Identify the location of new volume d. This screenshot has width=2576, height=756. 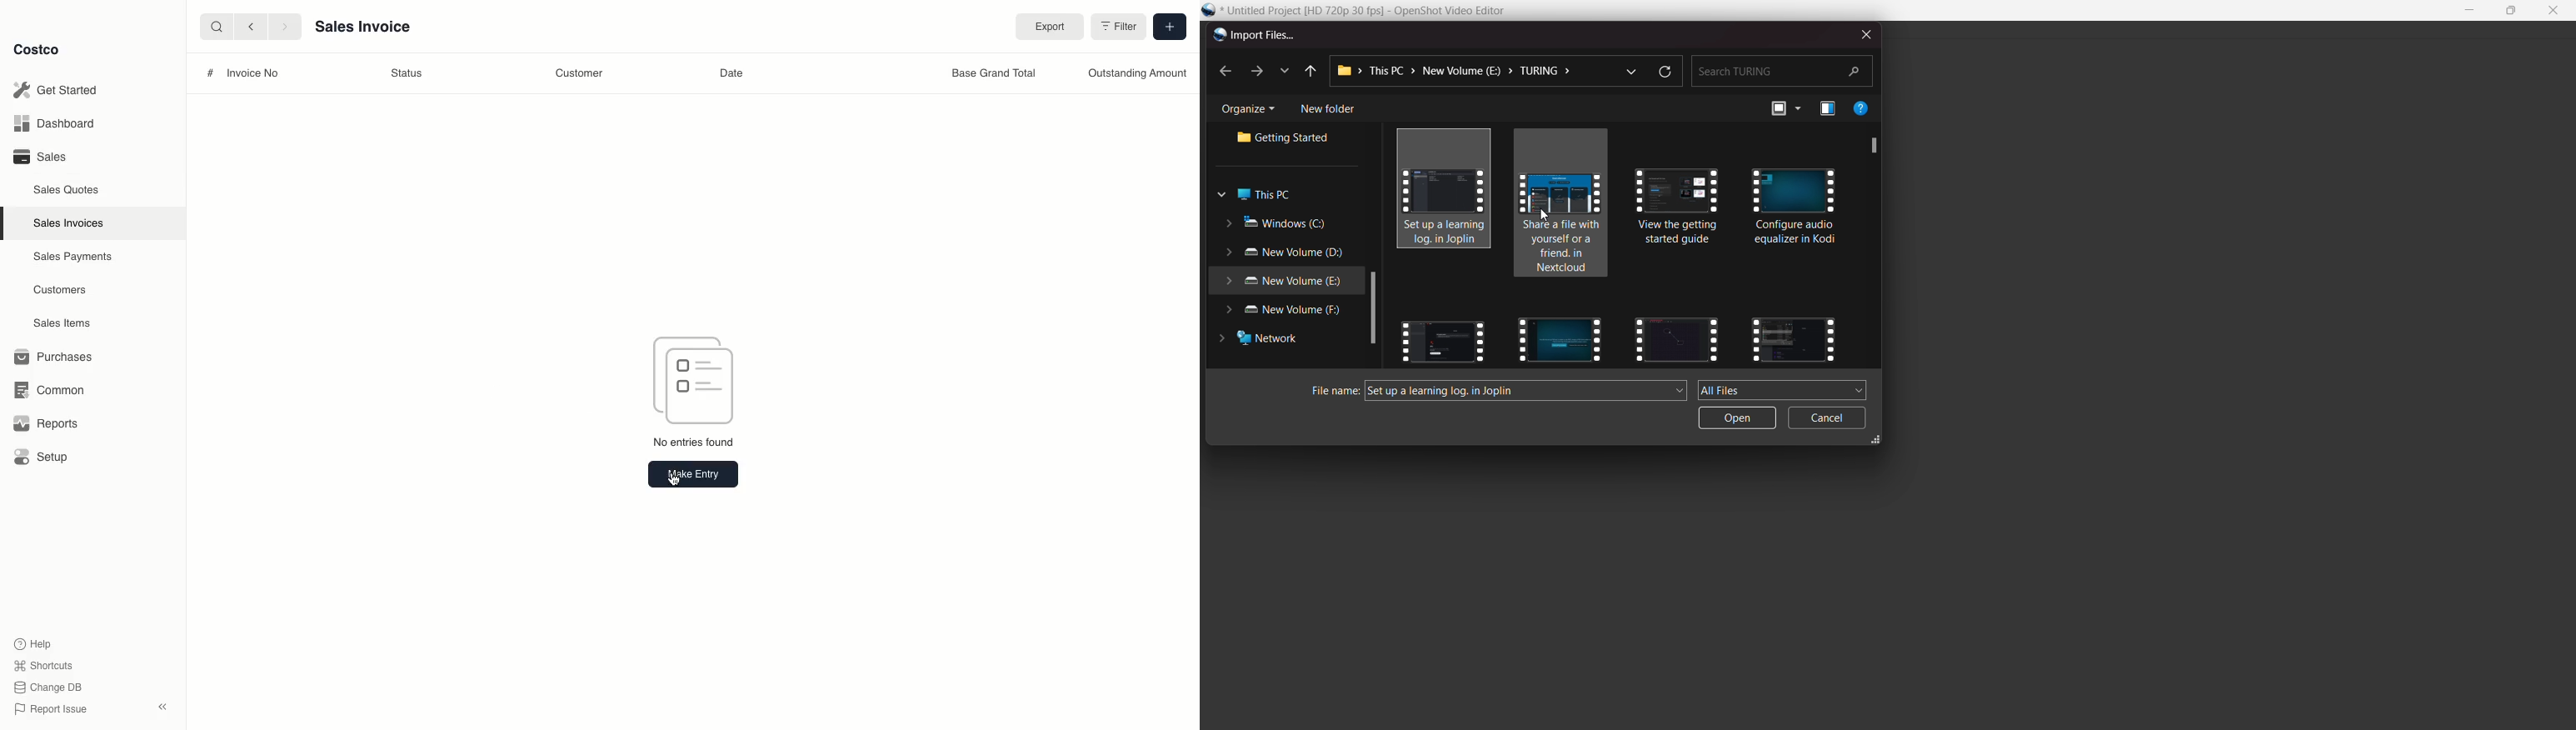
(1288, 254).